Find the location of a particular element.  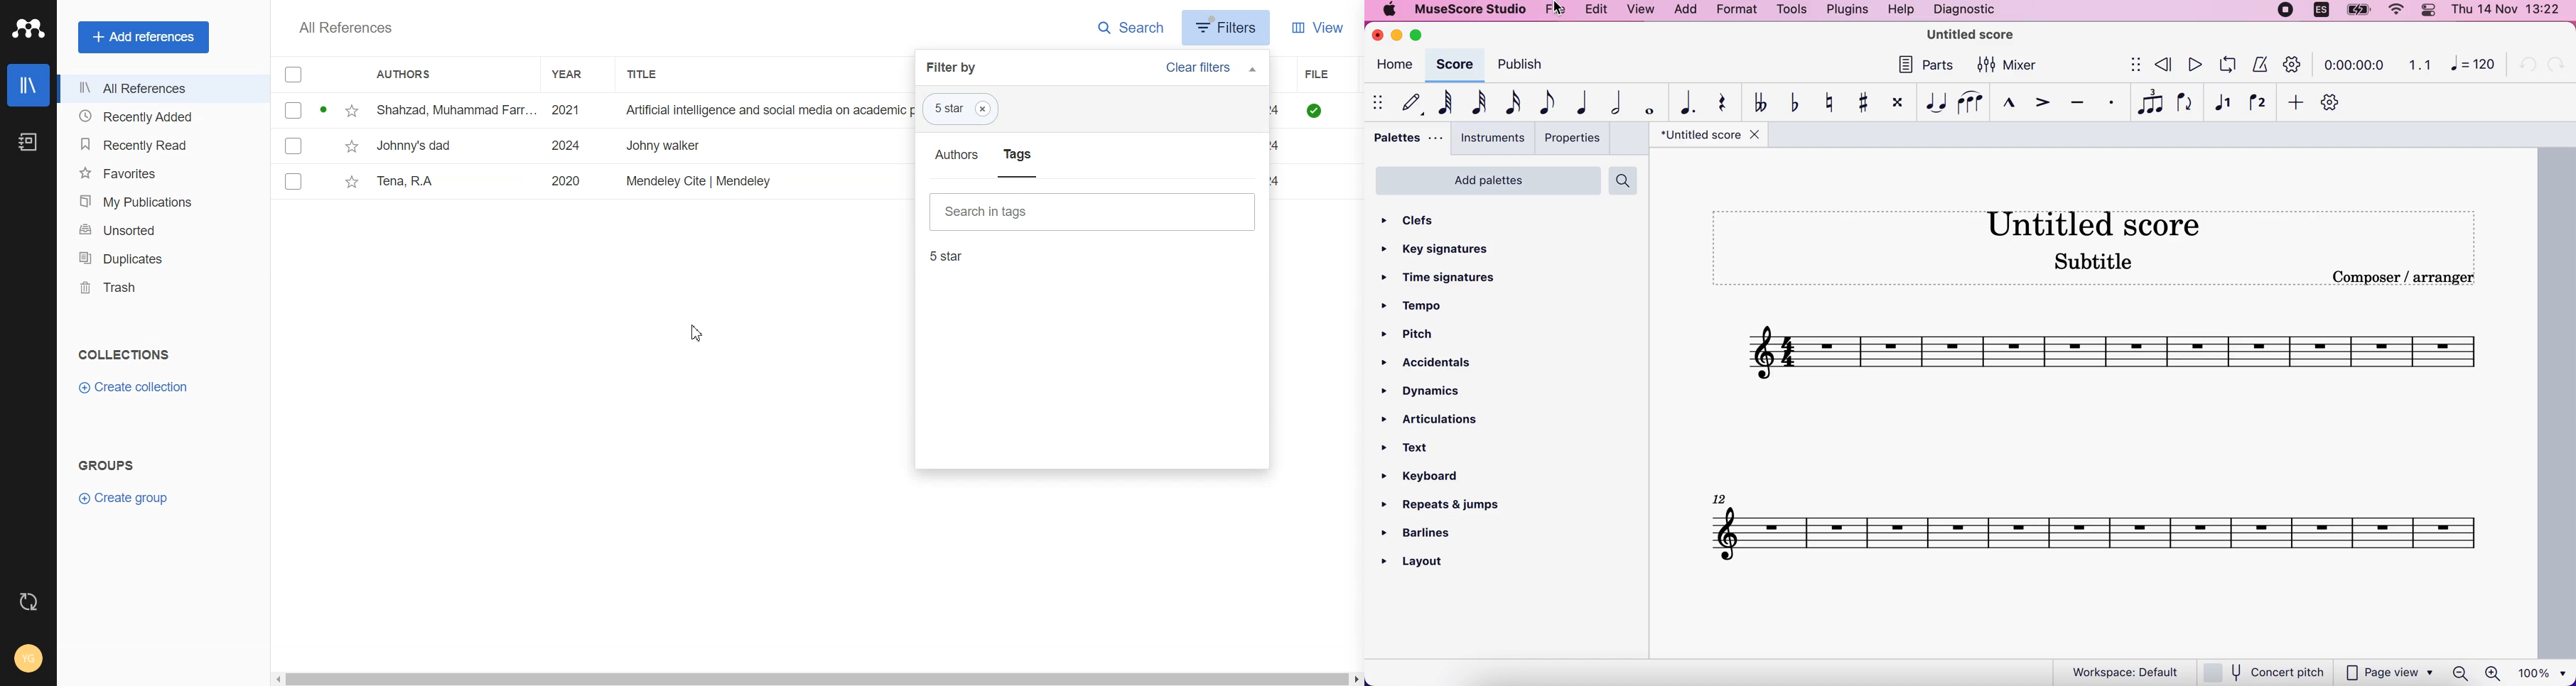

score is located at coordinates (1454, 65).